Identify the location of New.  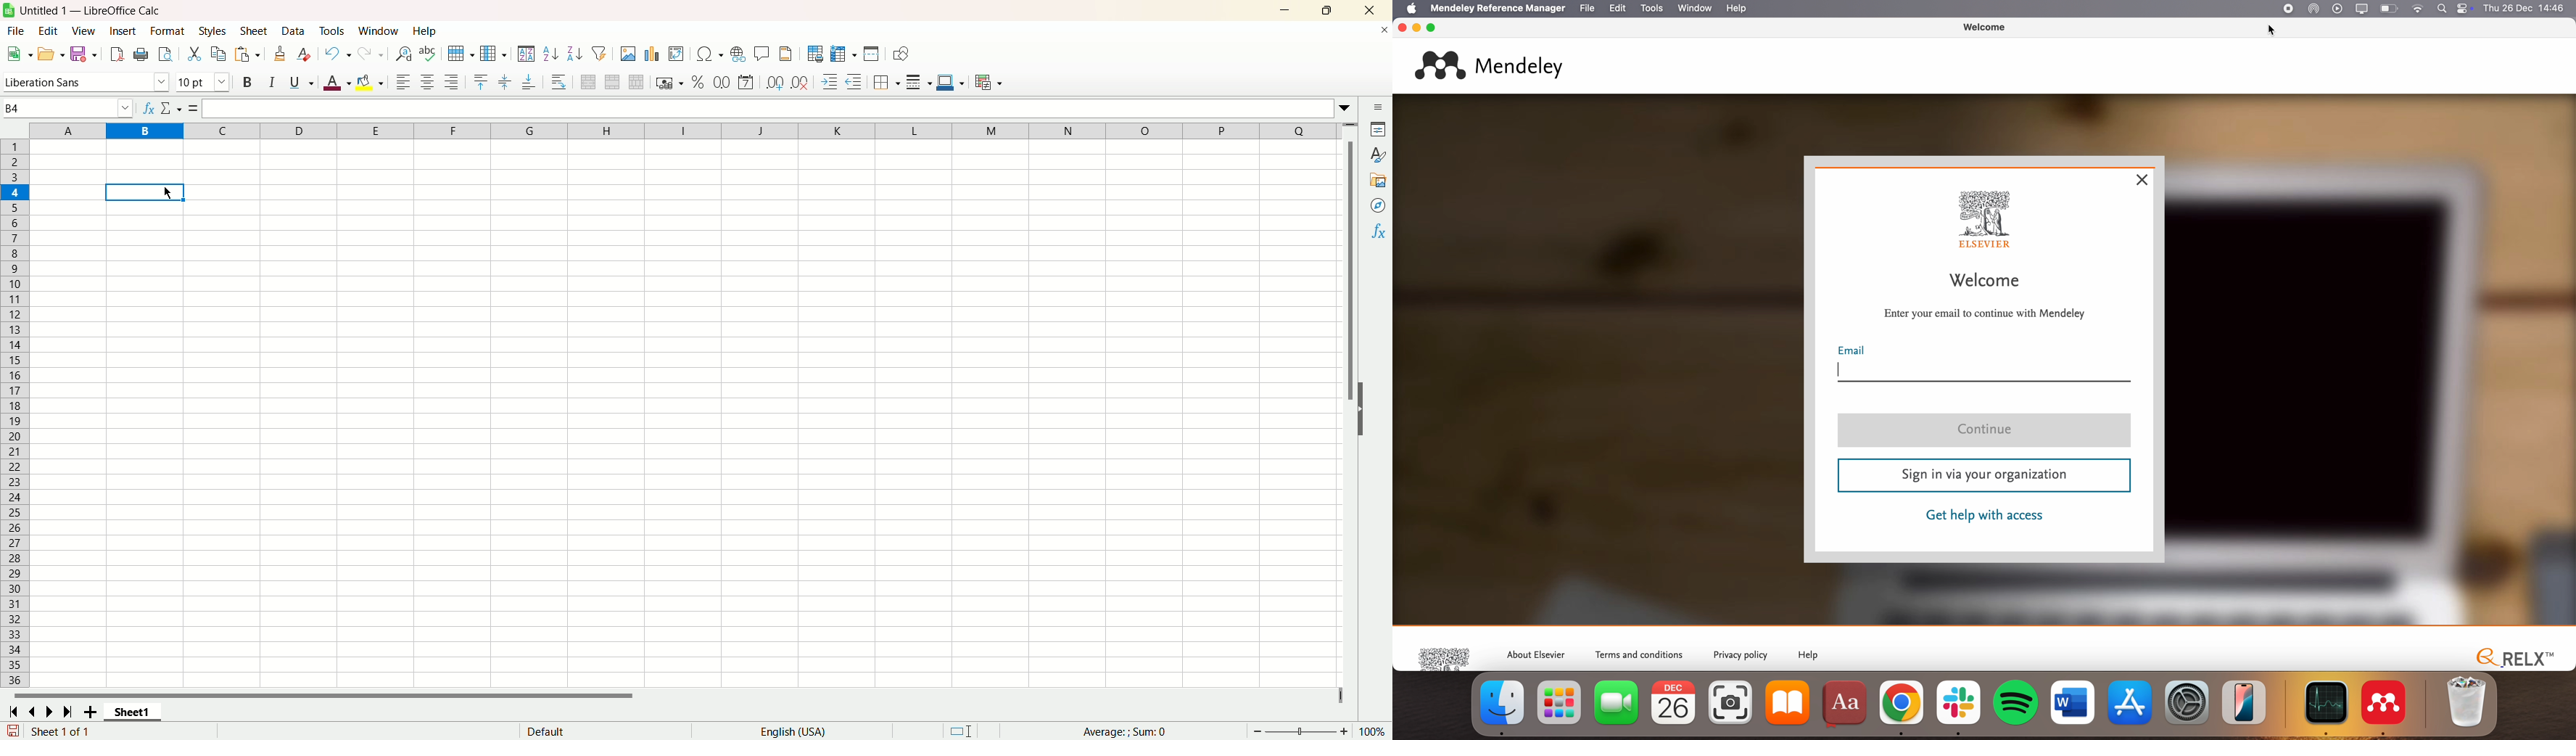
(19, 53).